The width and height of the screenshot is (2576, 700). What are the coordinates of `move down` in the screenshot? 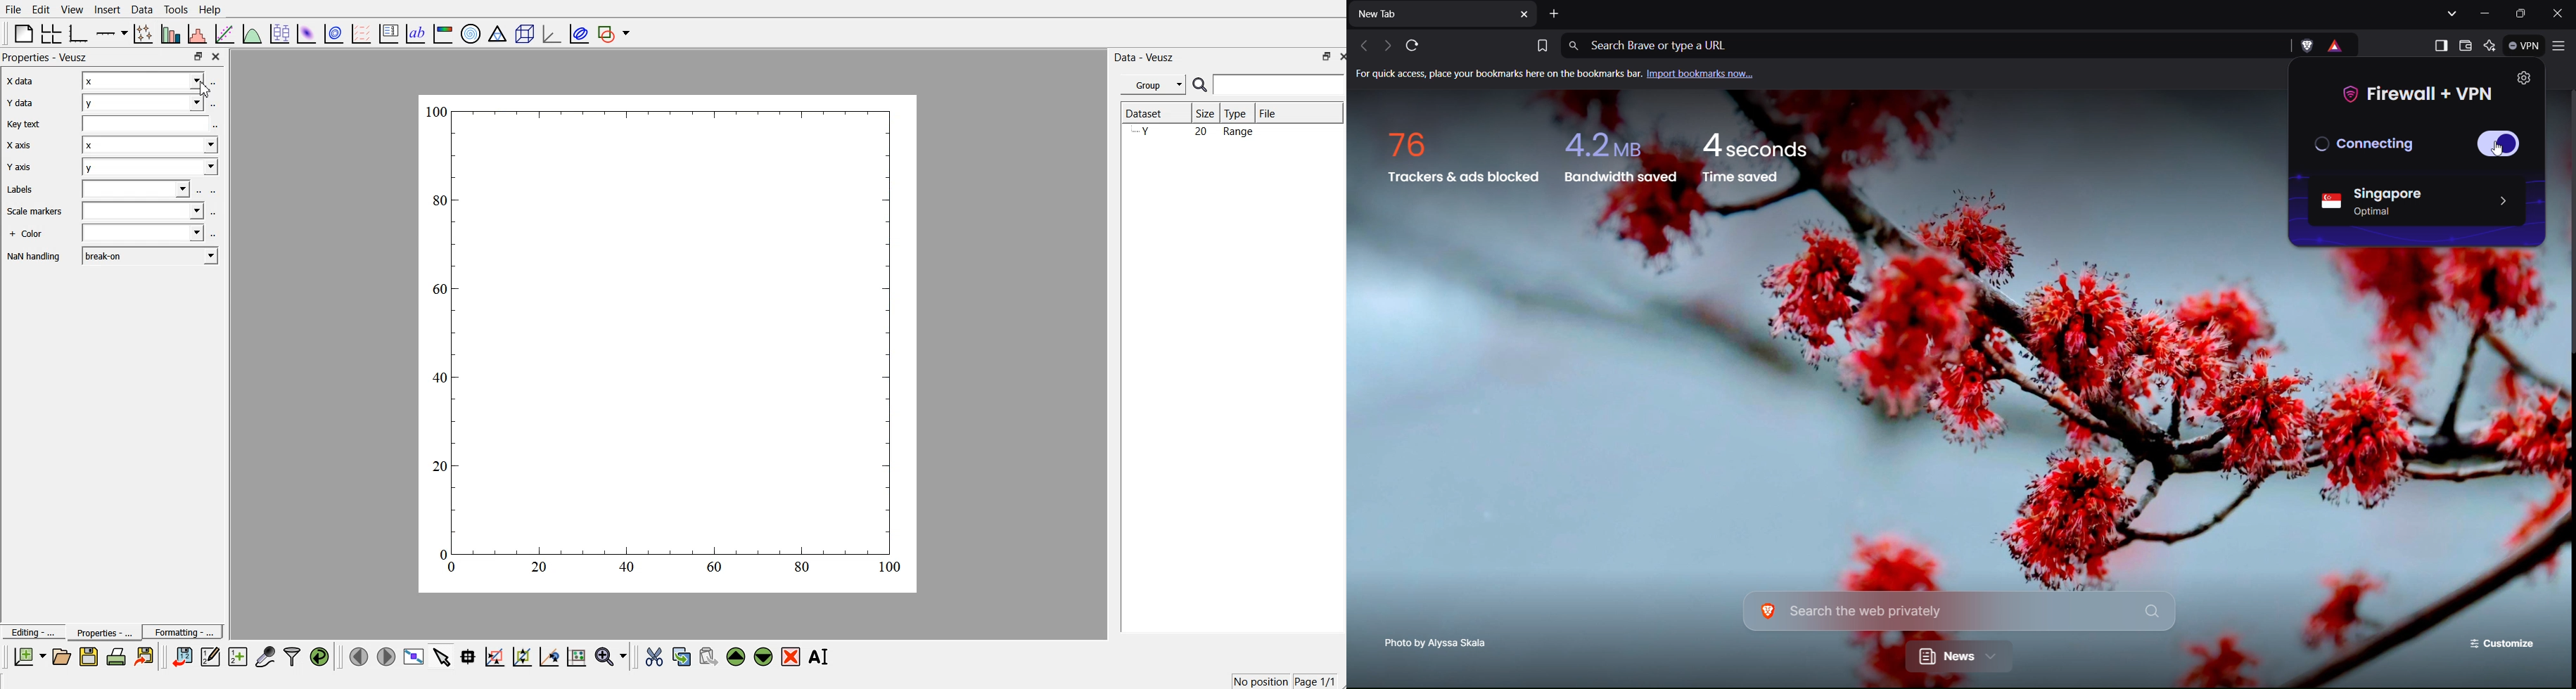 It's located at (764, 655).